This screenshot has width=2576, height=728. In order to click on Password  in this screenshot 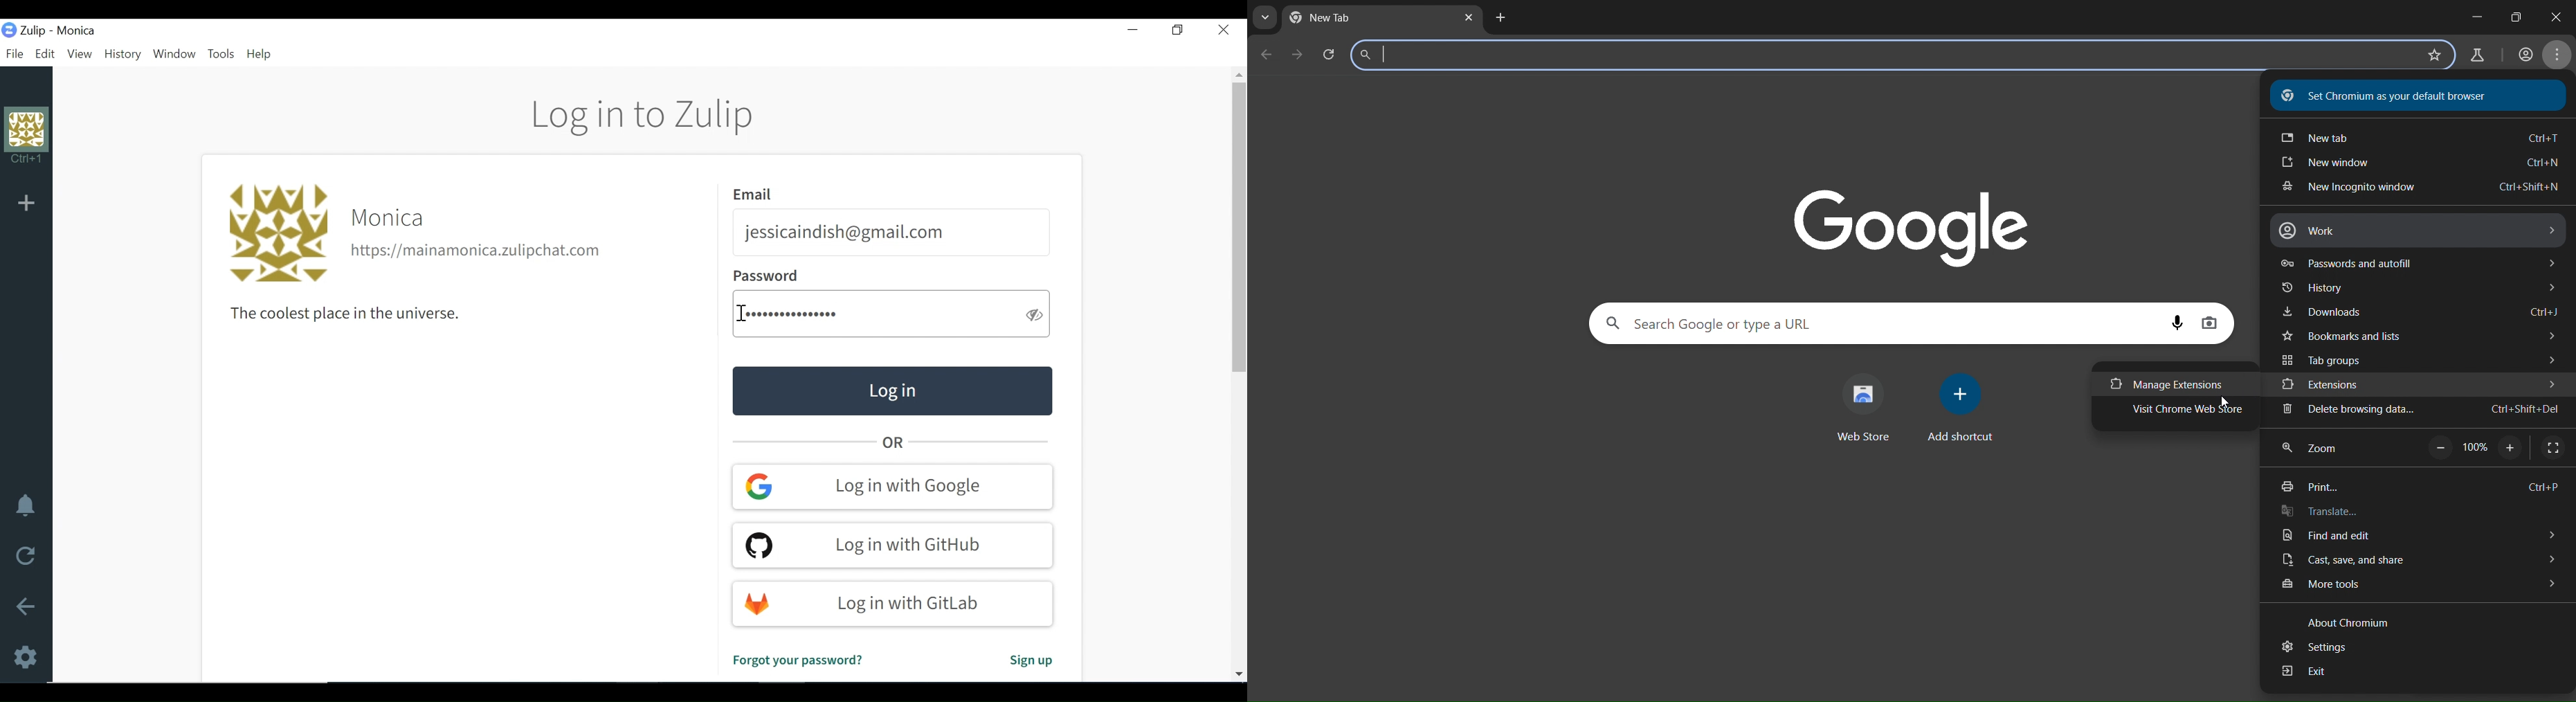, I will do `click(793, 315)`.